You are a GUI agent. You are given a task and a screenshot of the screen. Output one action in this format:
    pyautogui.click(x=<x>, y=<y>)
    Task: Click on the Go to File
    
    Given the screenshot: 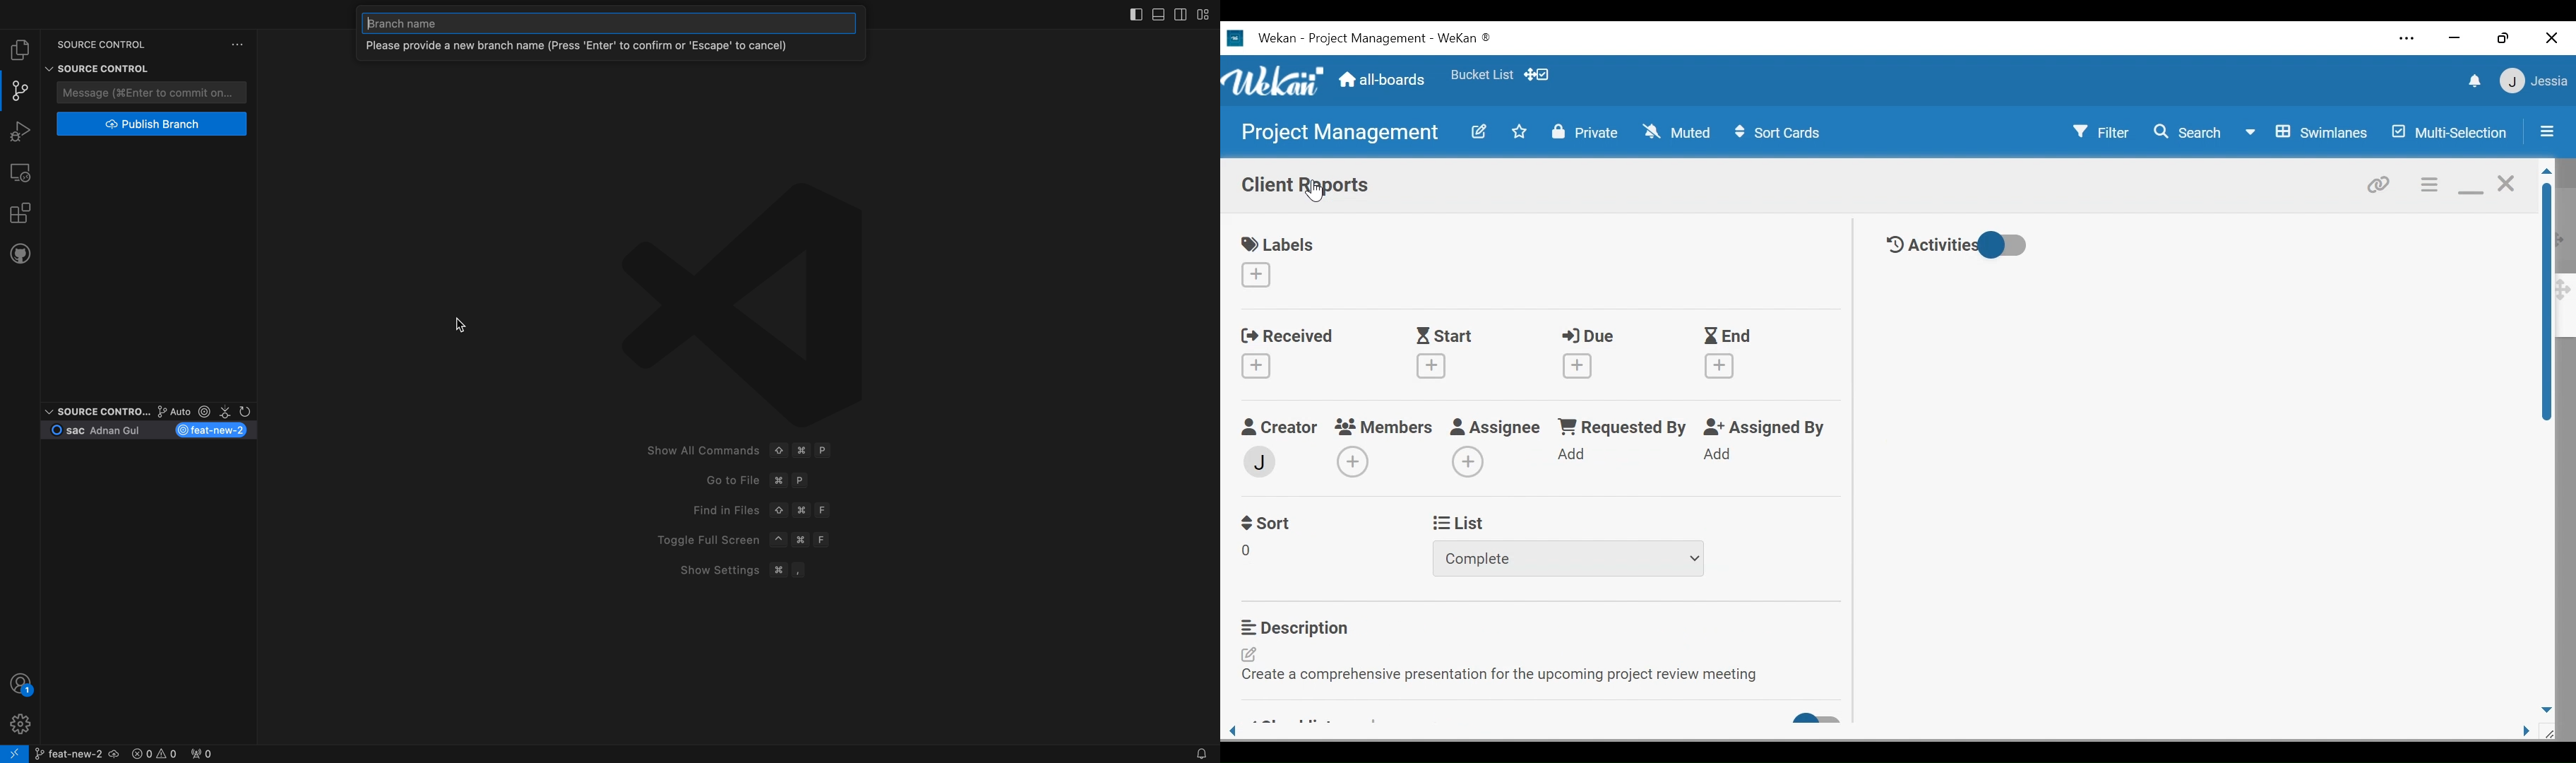 What is the action you would take?
    pyautogui.click(x=722, y=481)
    